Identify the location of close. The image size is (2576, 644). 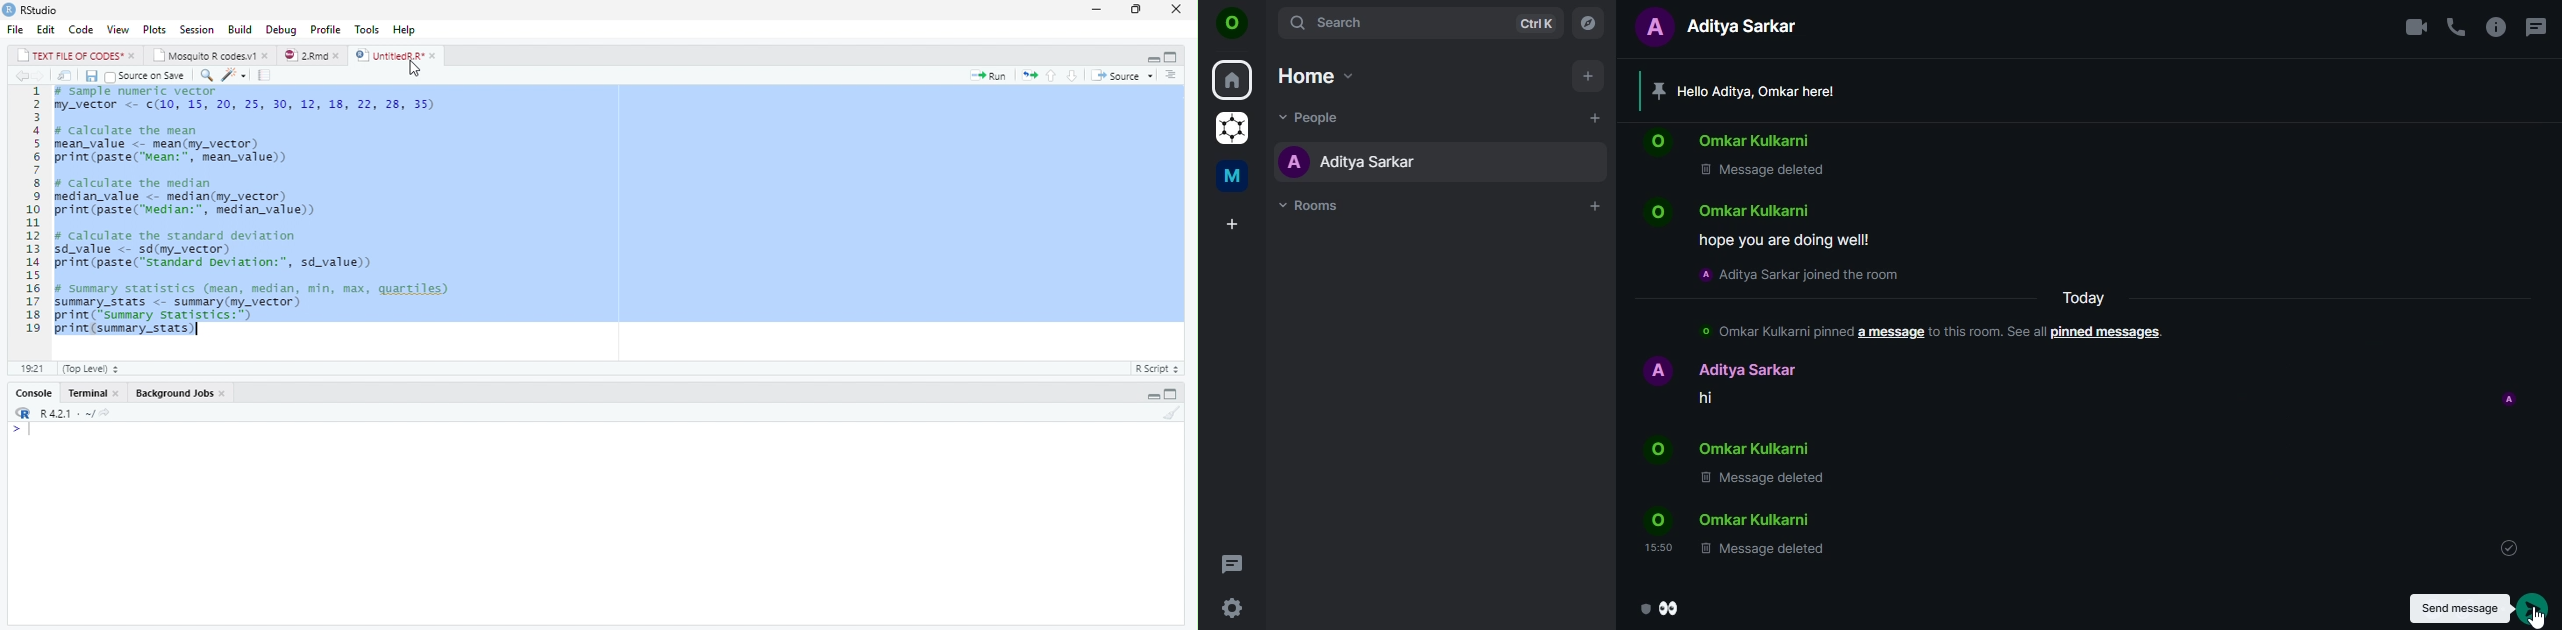
(267, 56).